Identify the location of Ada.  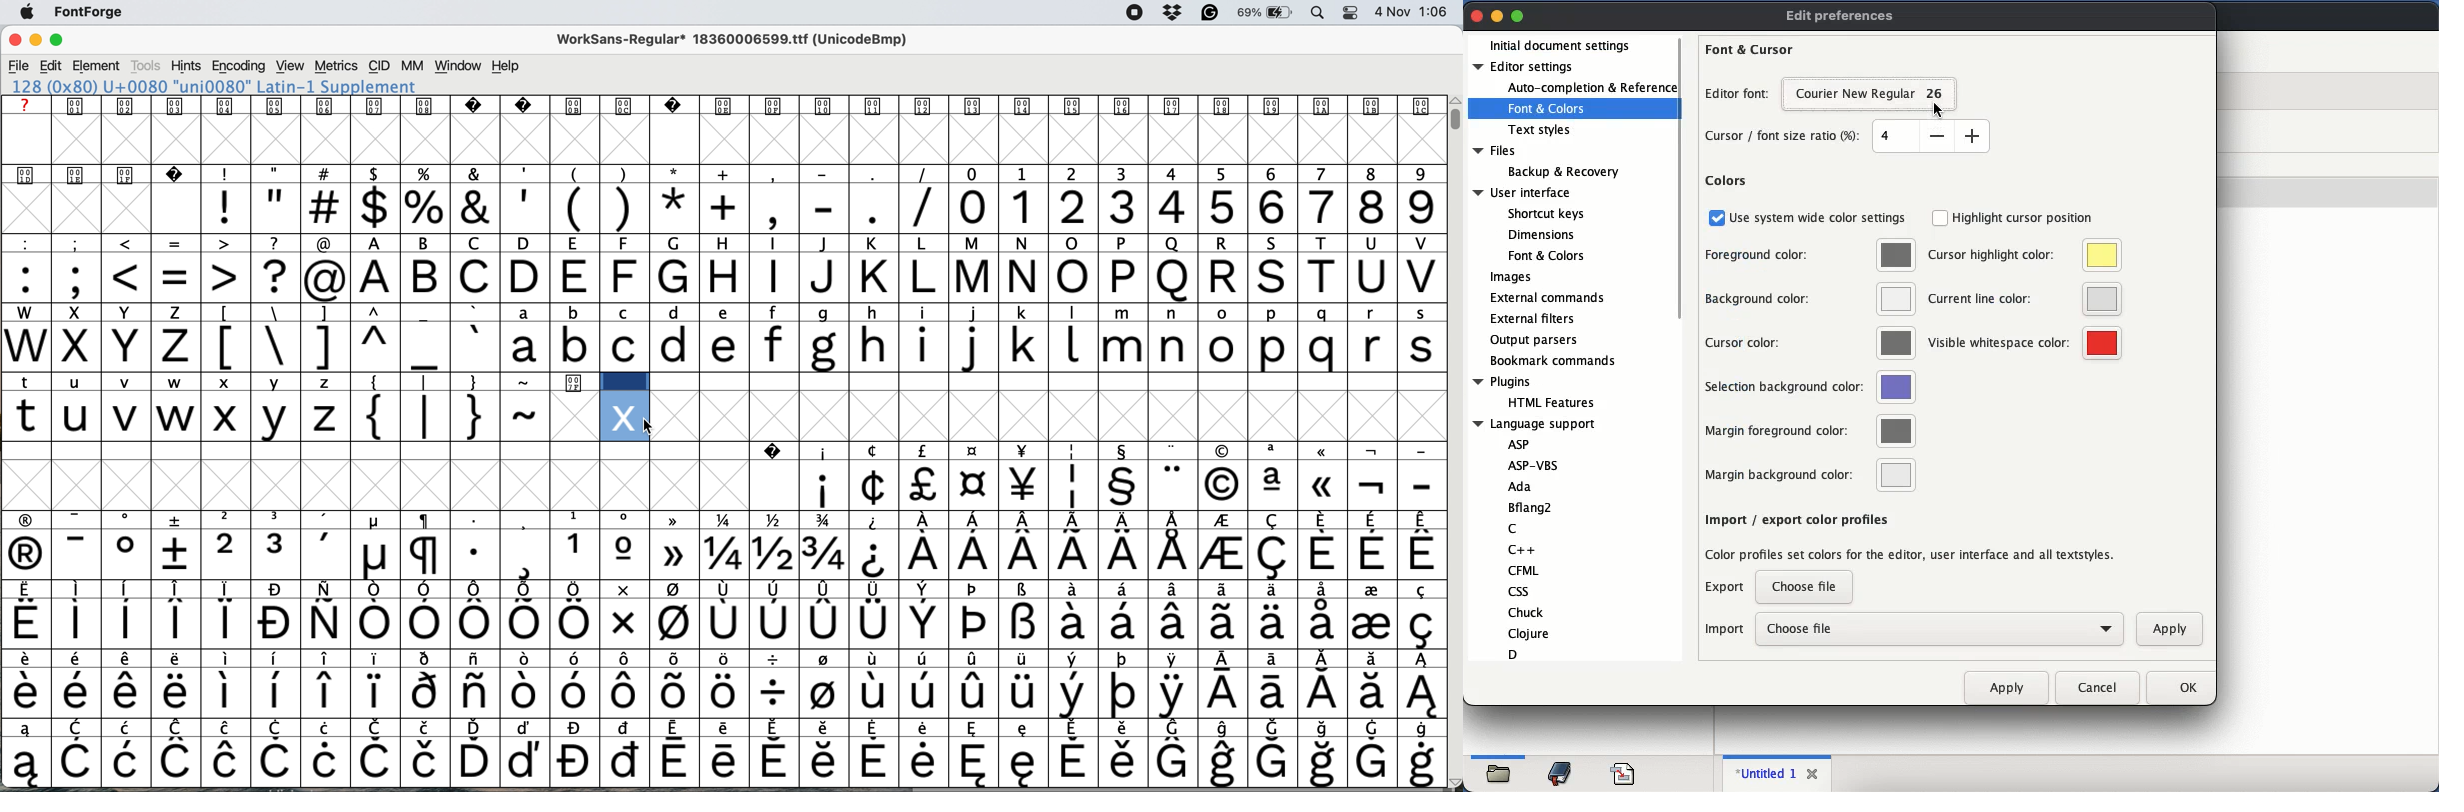
(1523, 487).